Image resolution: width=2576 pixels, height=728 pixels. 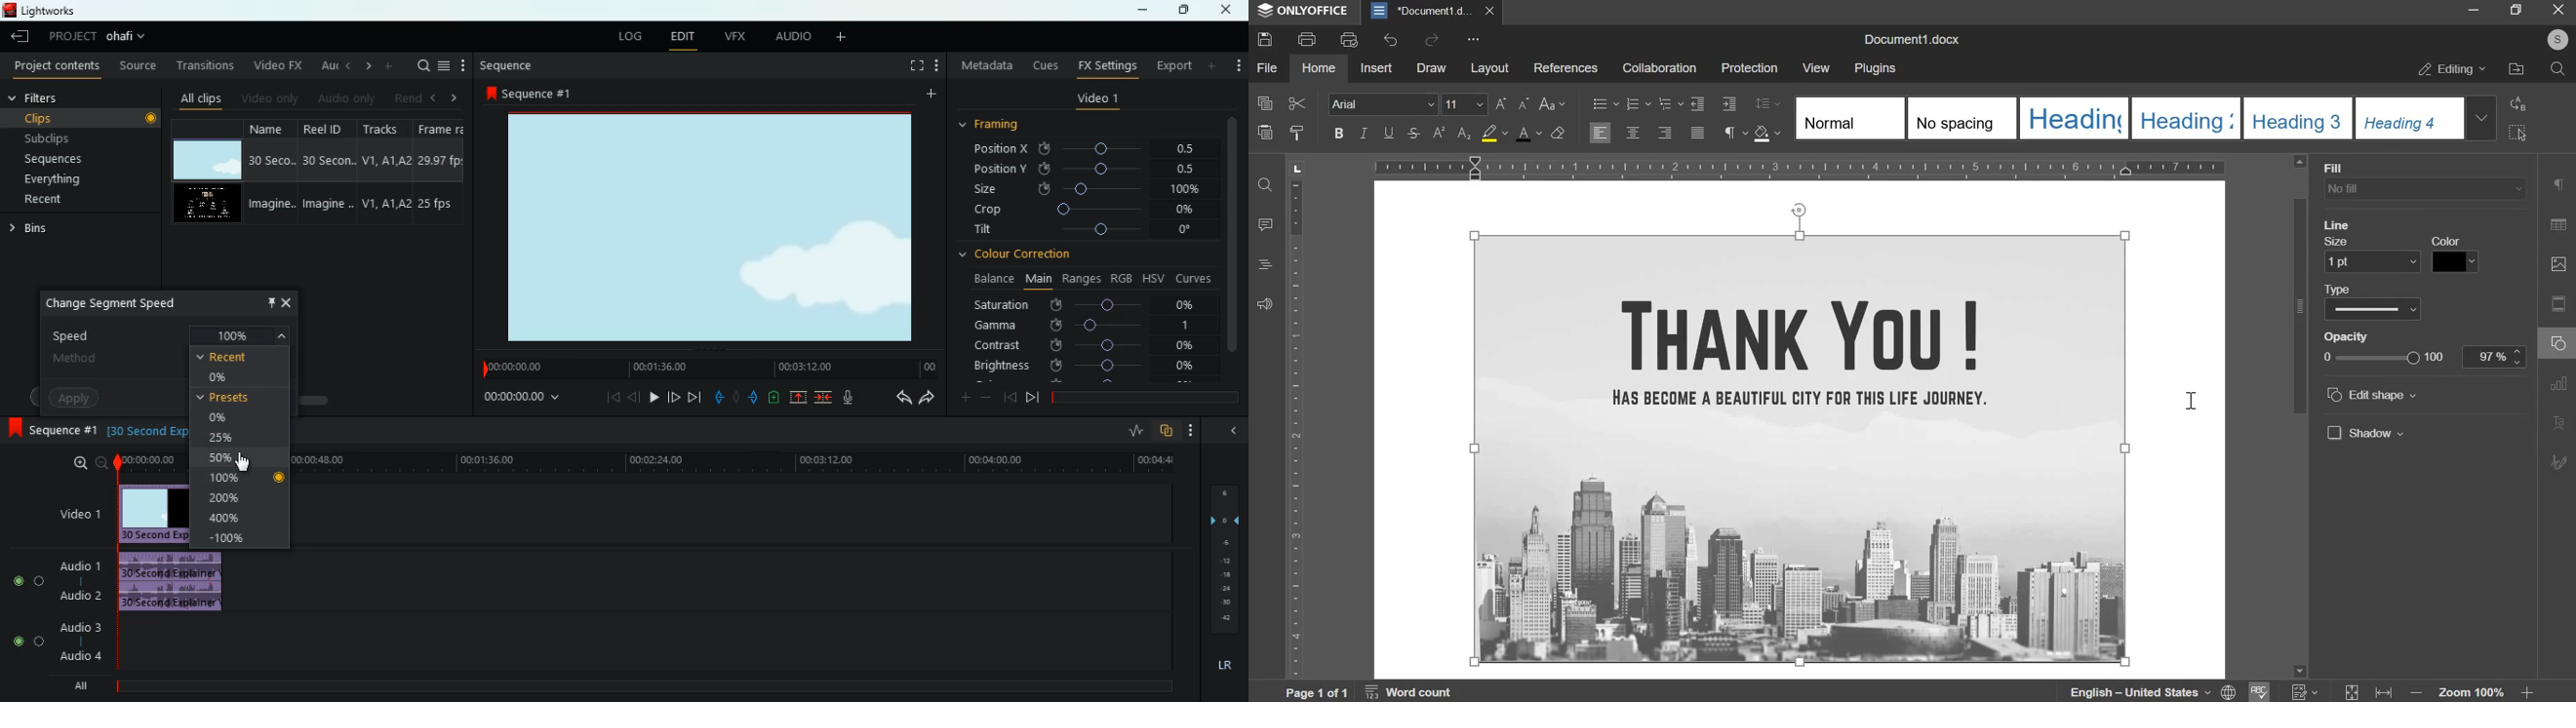 What do you see at coordinates (27, 642) in the screenshot?
I see `Audio` at bounding box center [27, 642].